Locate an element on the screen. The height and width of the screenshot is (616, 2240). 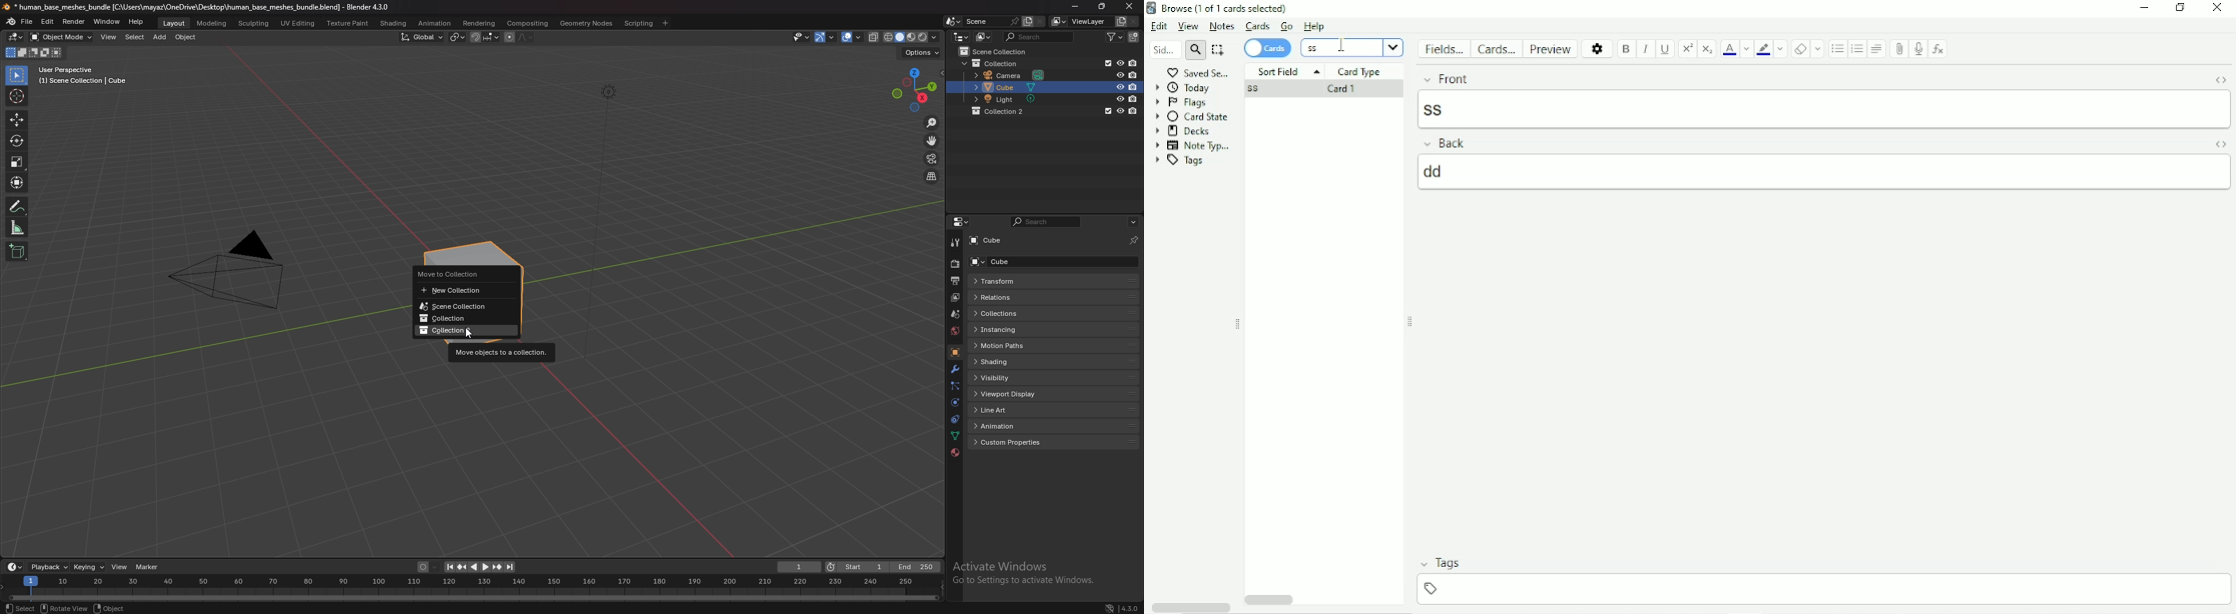
object is located at coordinates (956, 353).